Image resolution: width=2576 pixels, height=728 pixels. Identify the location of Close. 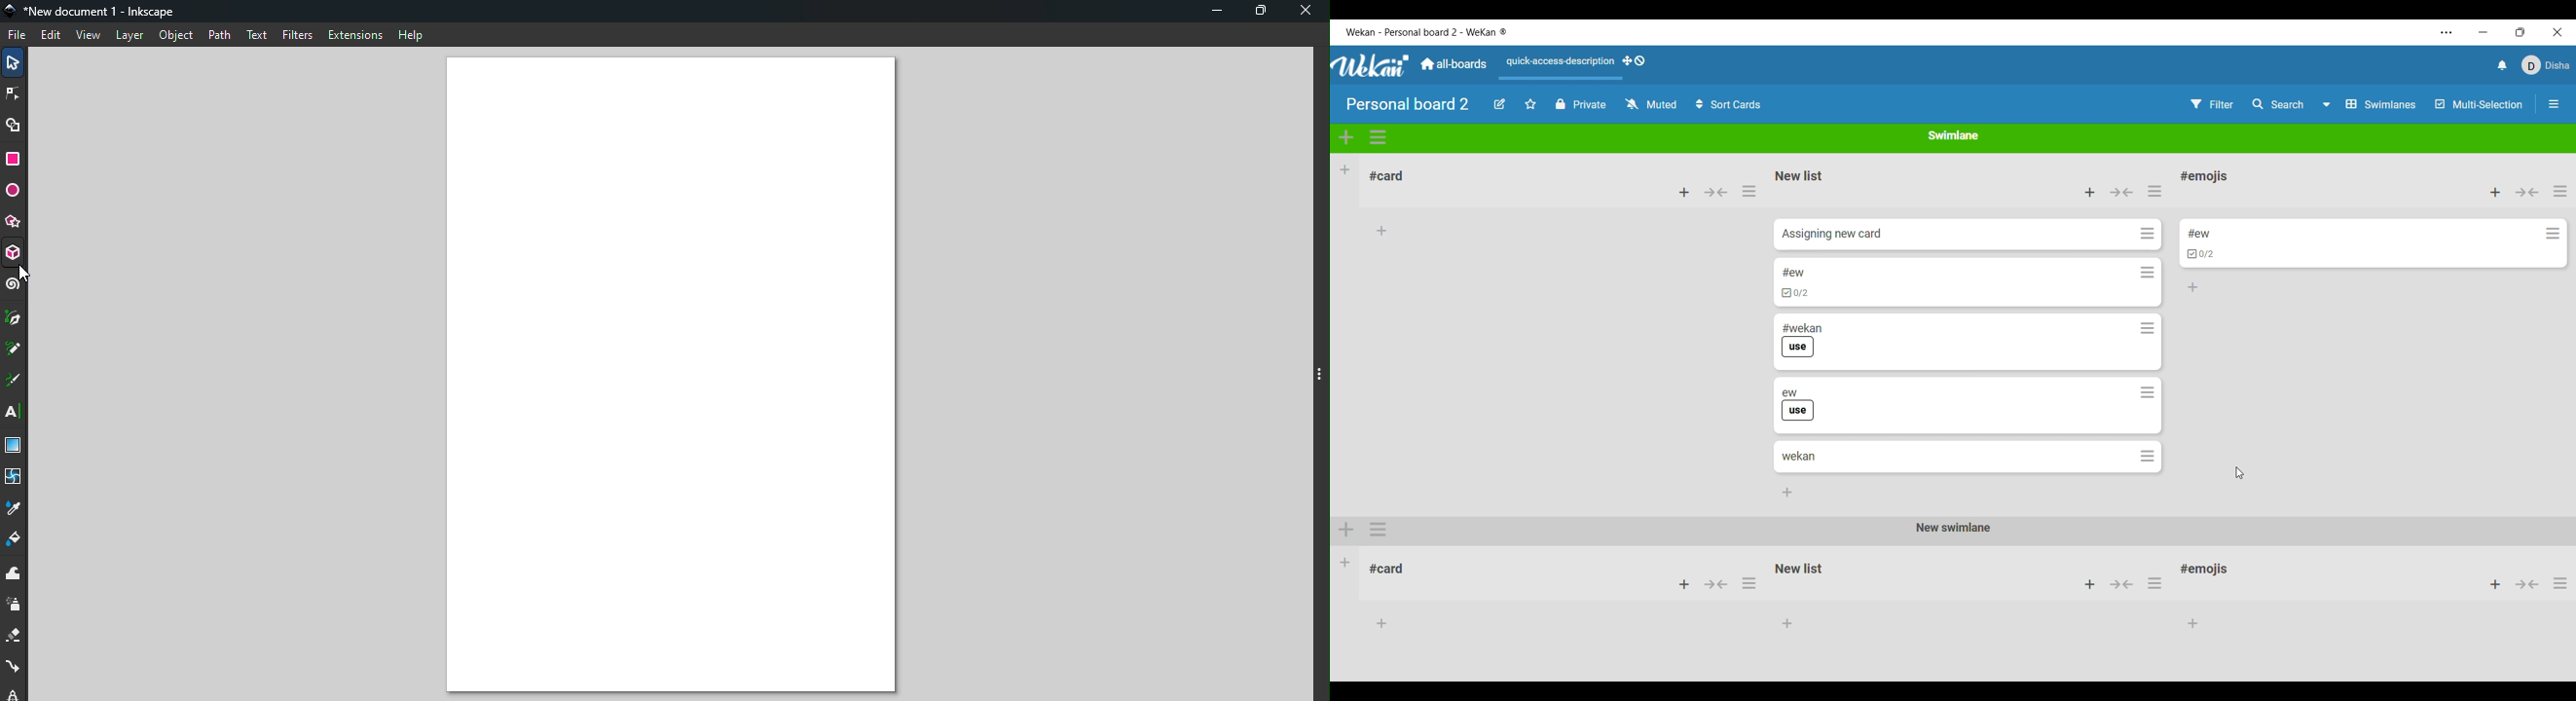
(1306, 14).